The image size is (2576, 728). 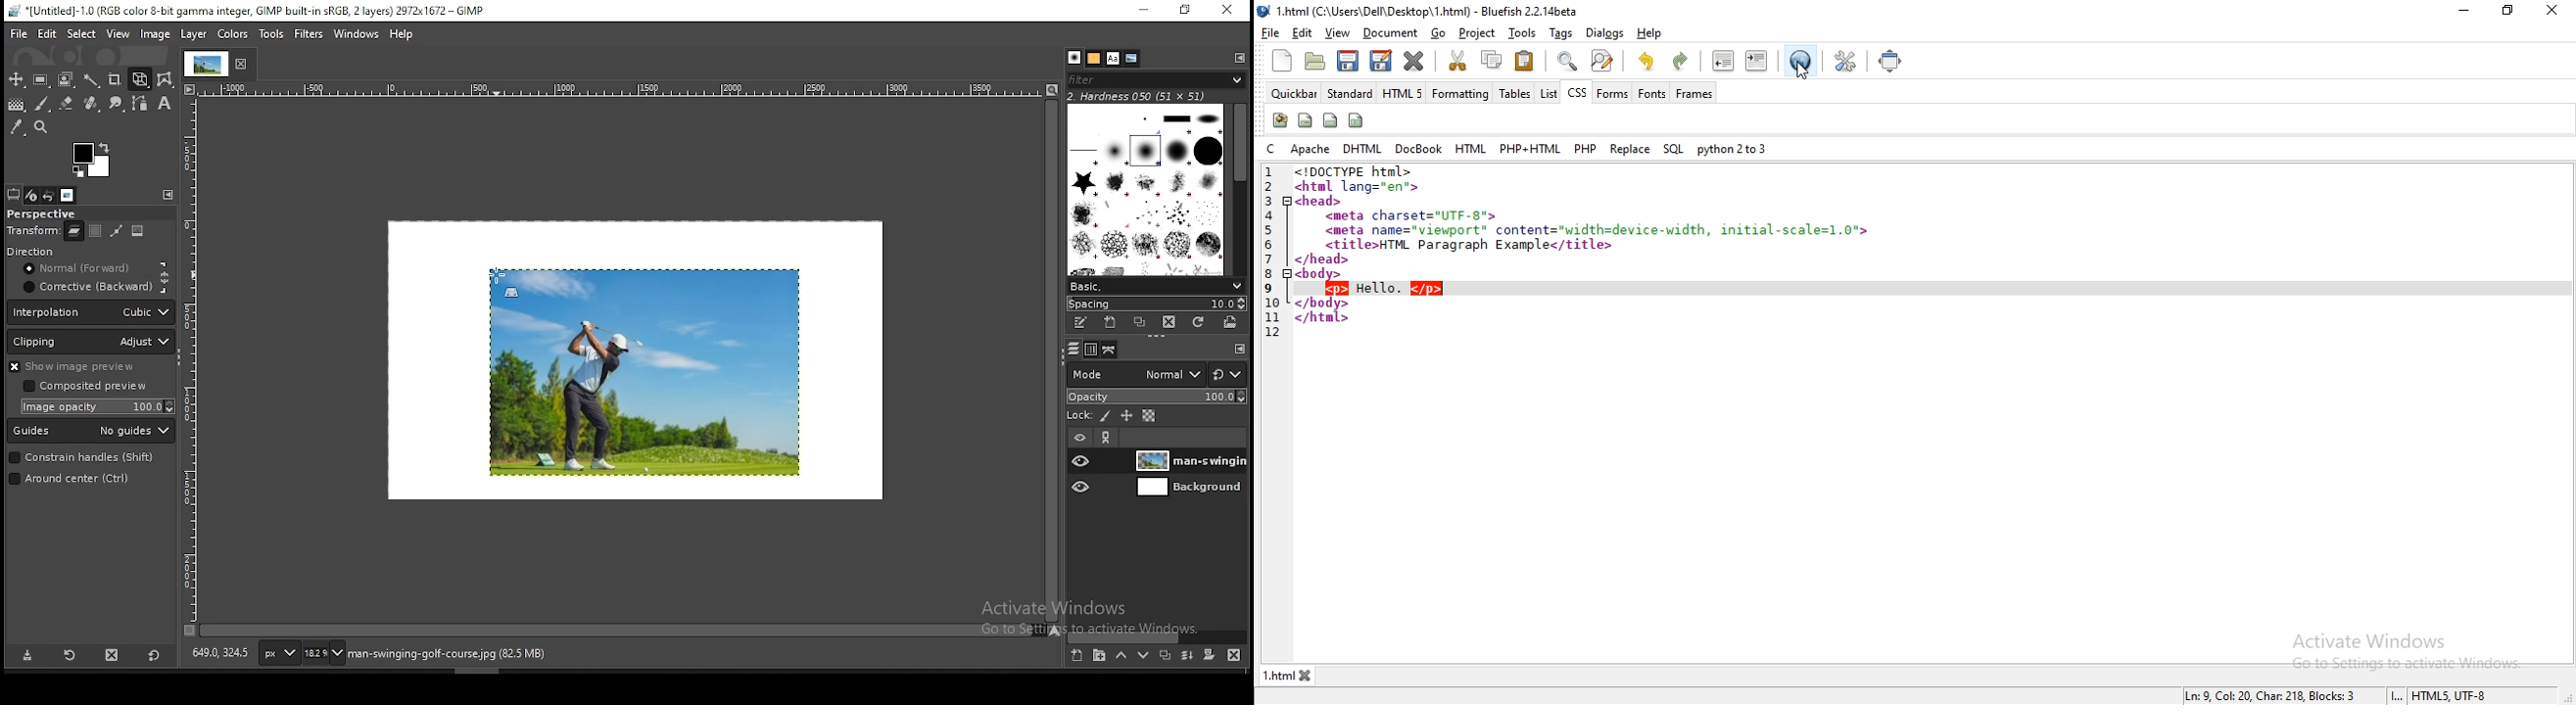 I want to click on blend mode, so click(x=1157, y=374).